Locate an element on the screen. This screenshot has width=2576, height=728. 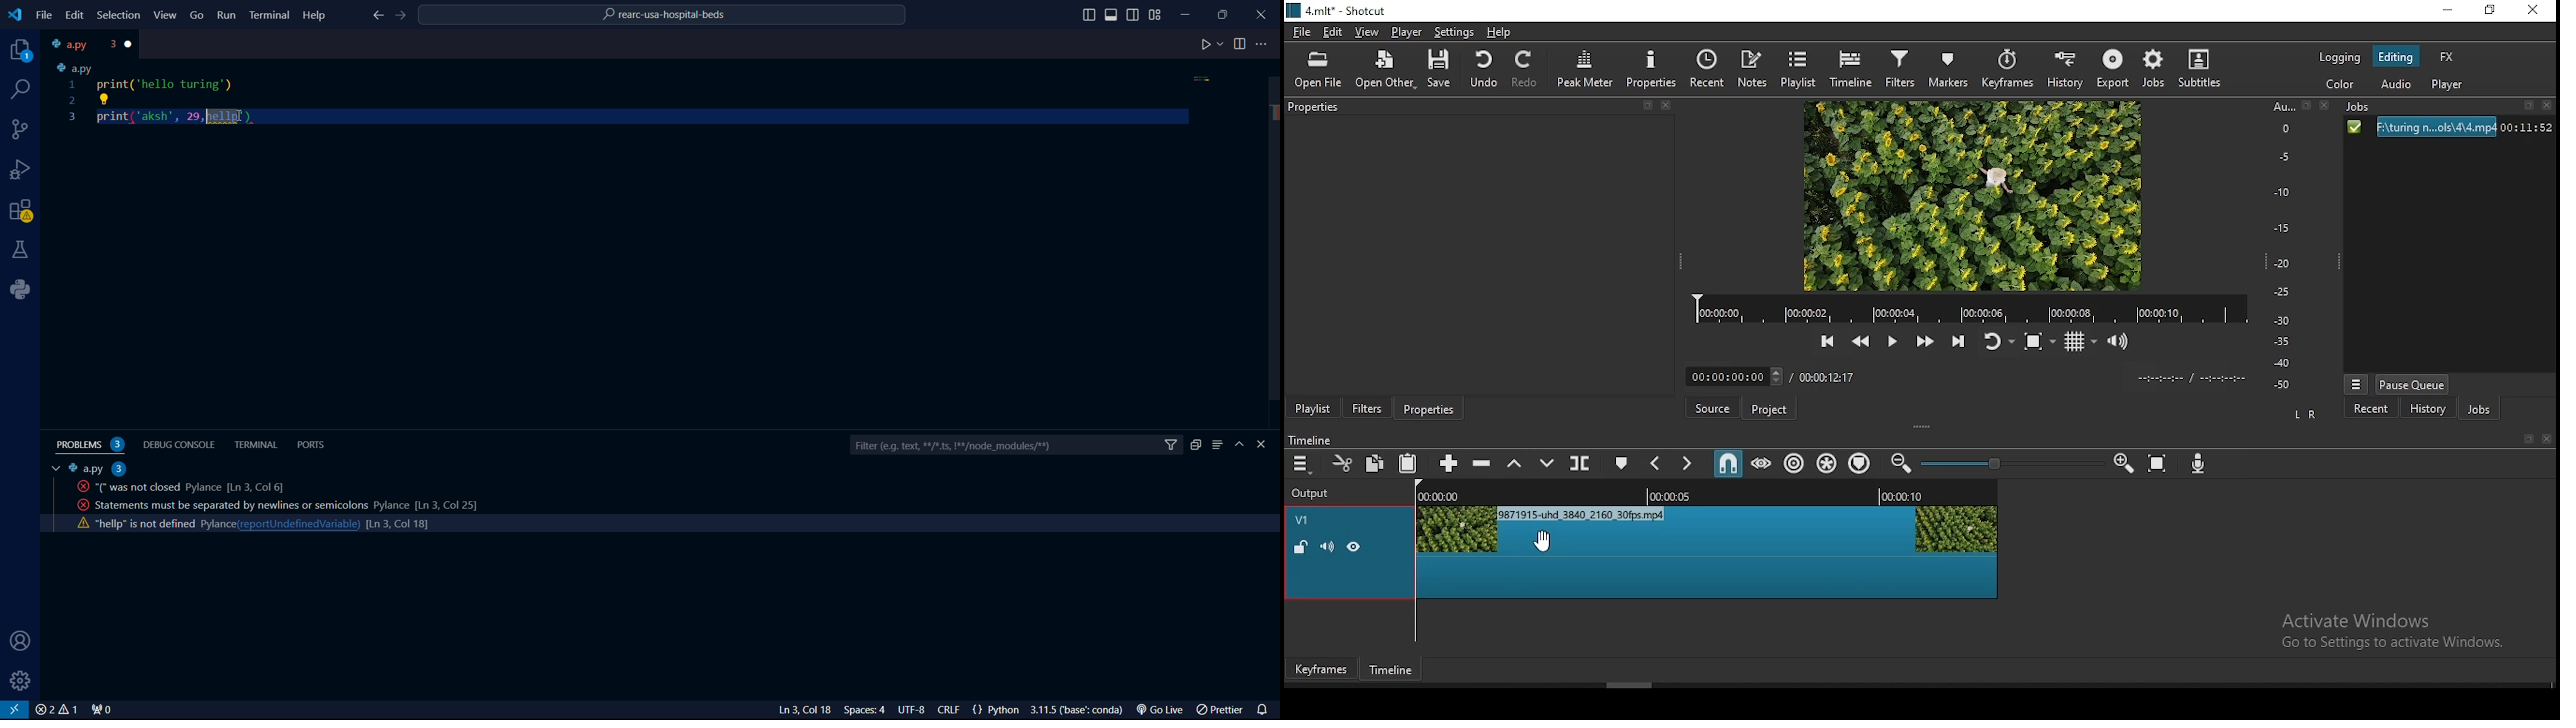
close is located at coordinates (1667, 105).